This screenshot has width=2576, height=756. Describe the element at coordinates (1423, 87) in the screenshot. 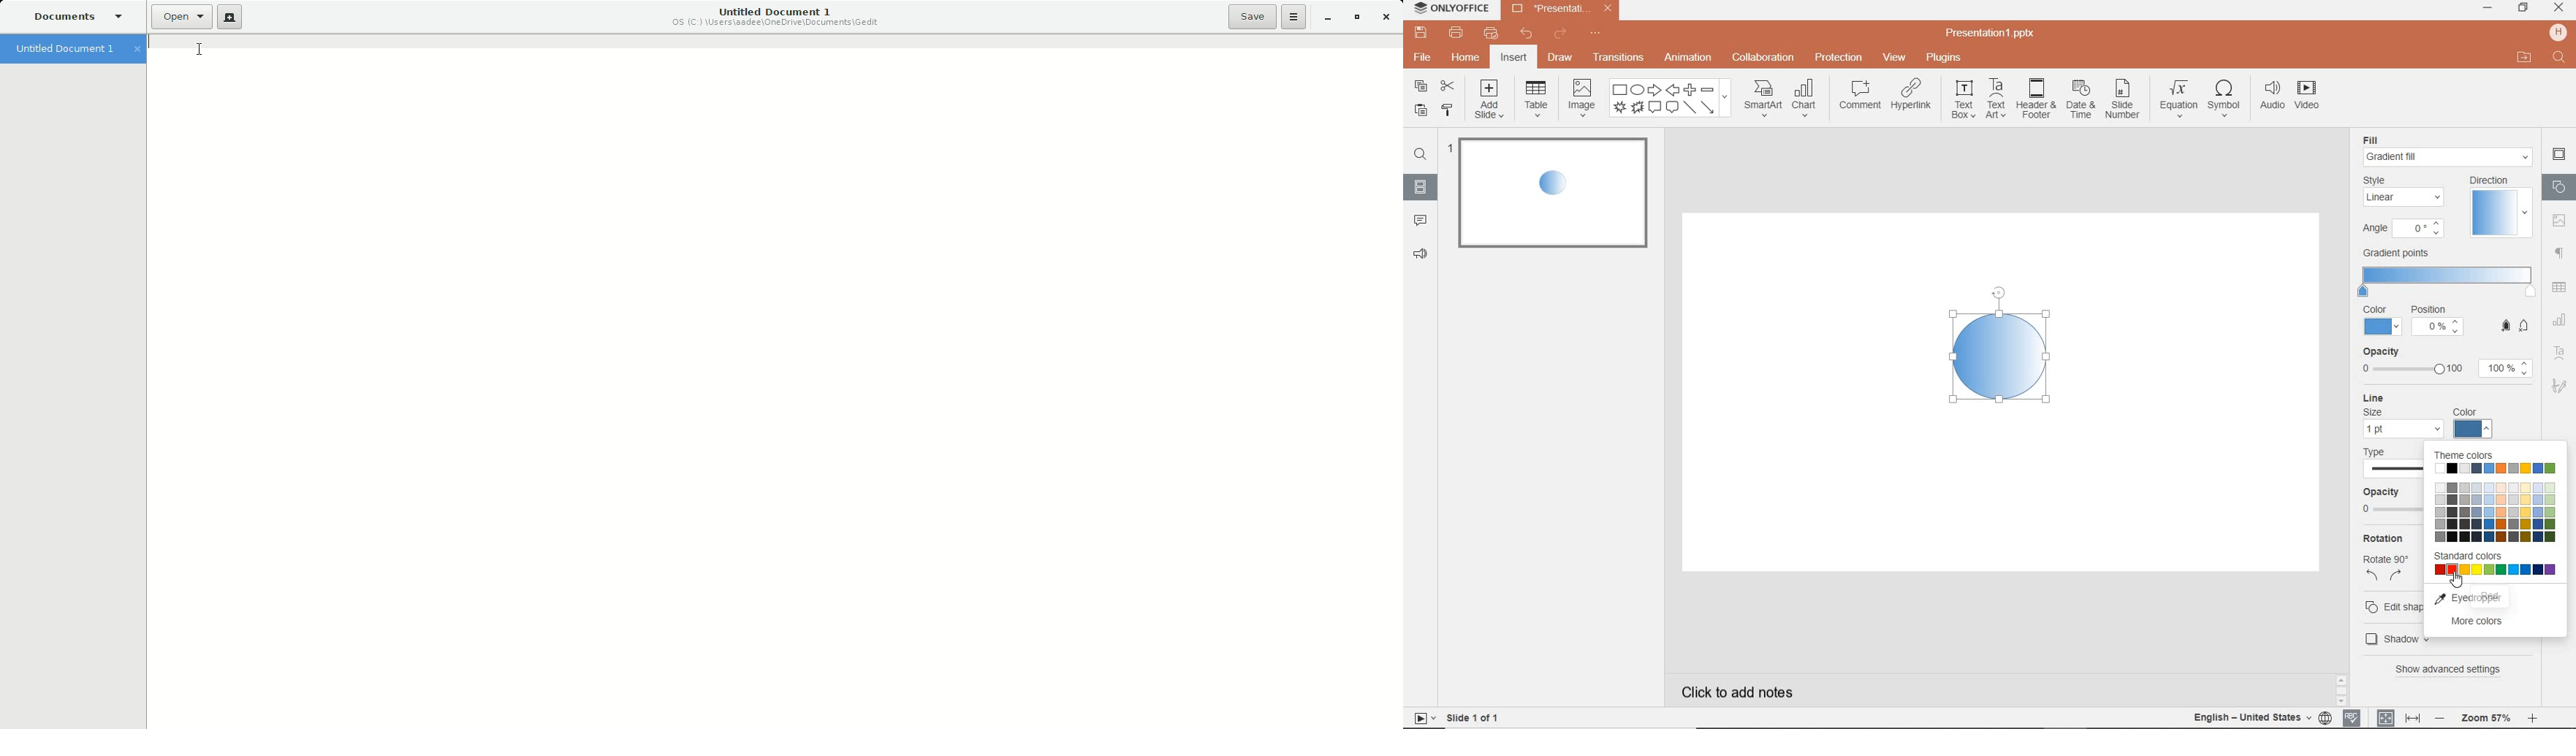

I see `copy` at that location.